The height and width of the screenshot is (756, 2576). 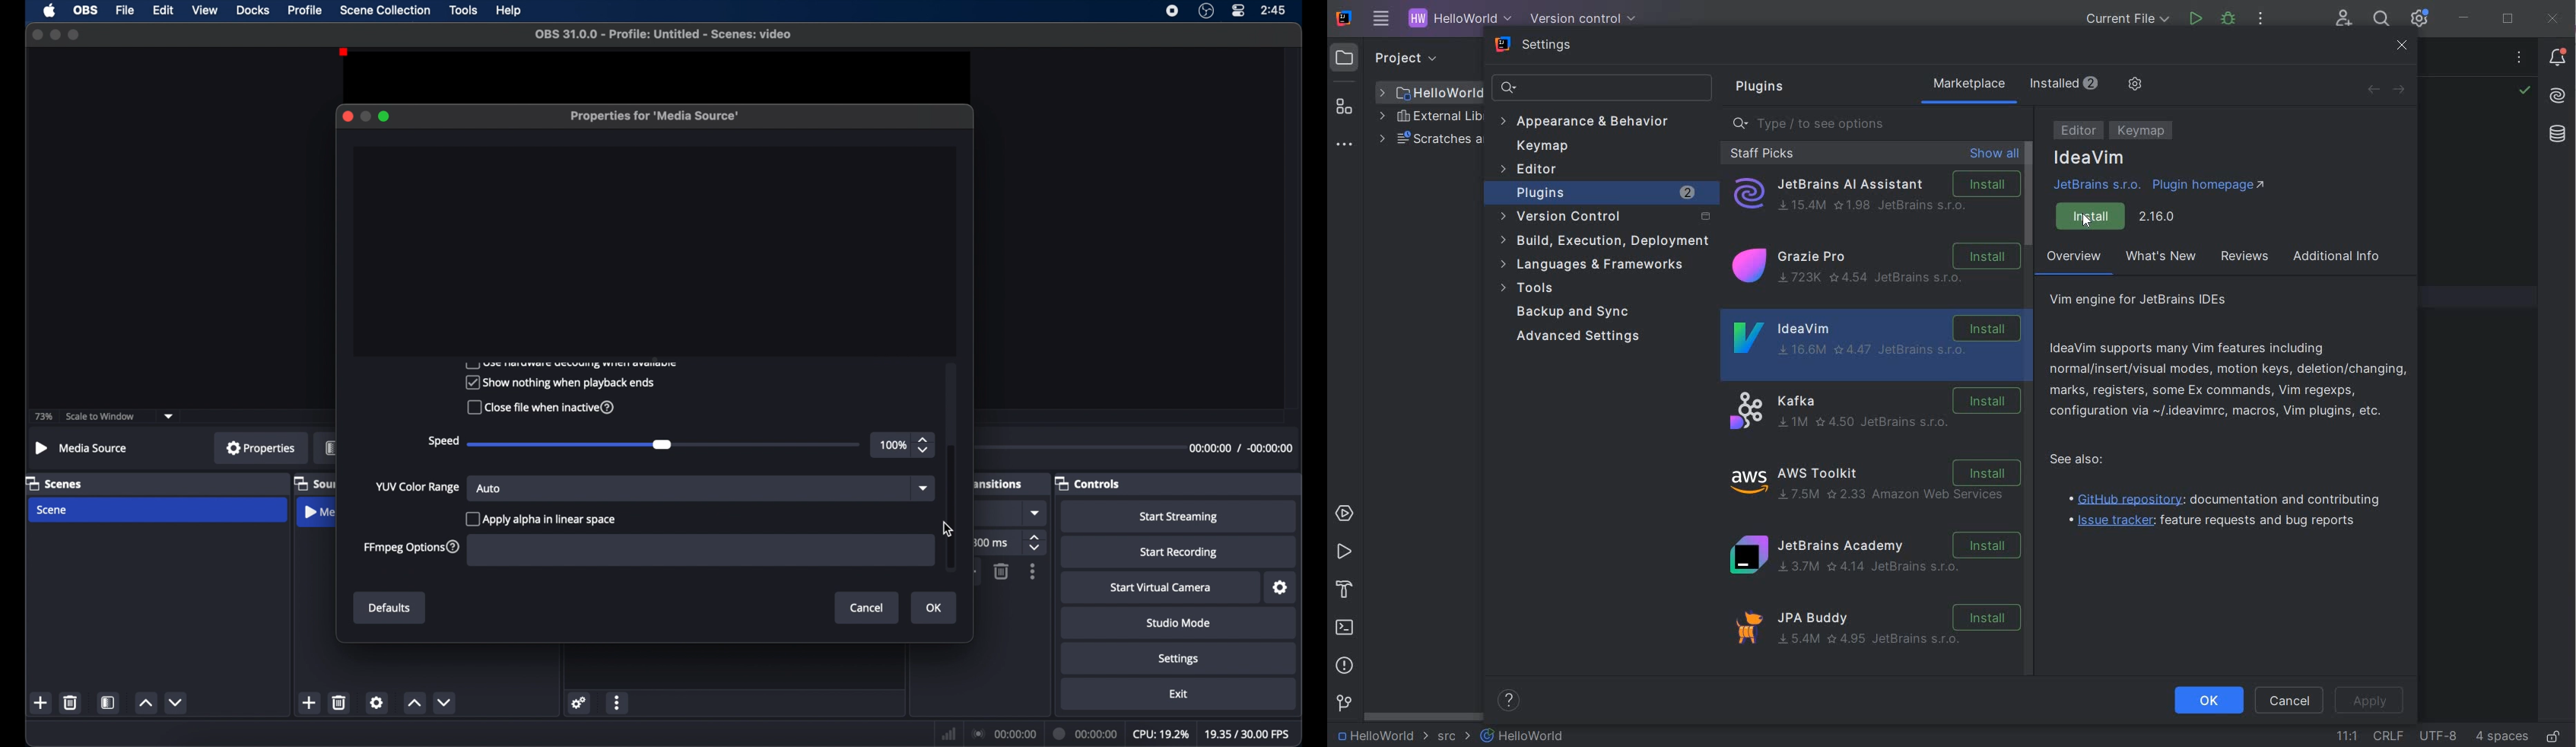 I want to click on transitions, so click(x=998, y=484).